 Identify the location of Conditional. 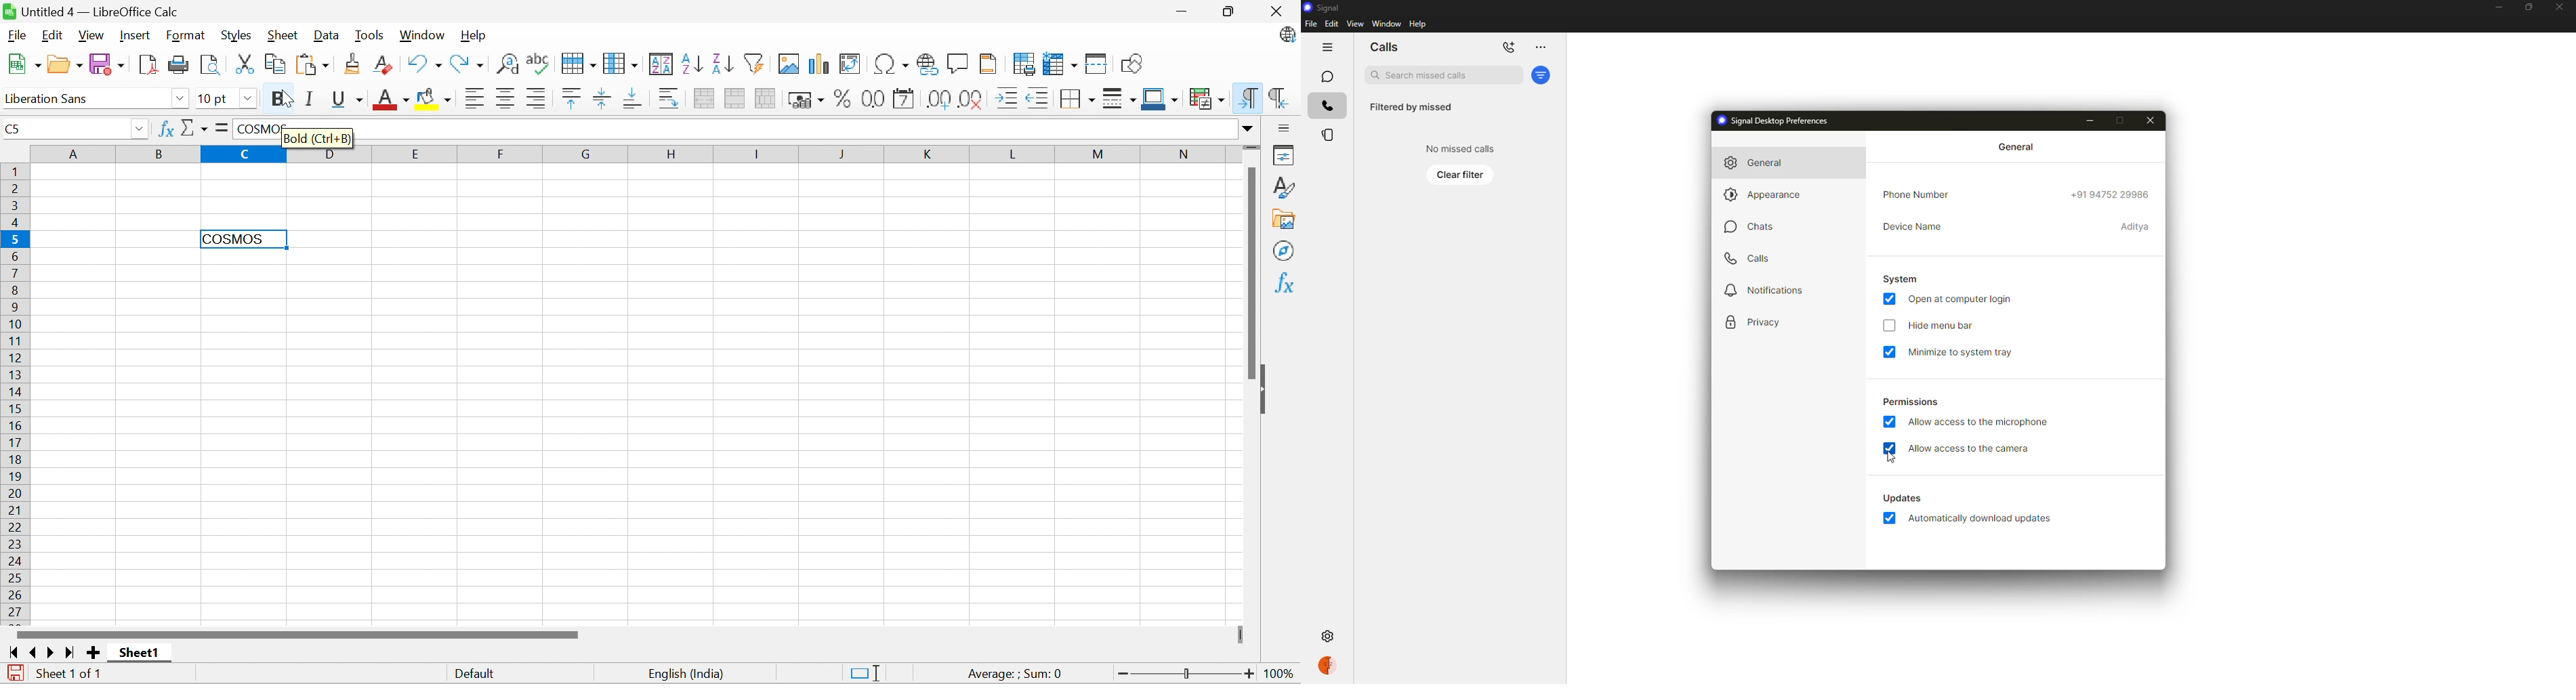
(1208, 98).